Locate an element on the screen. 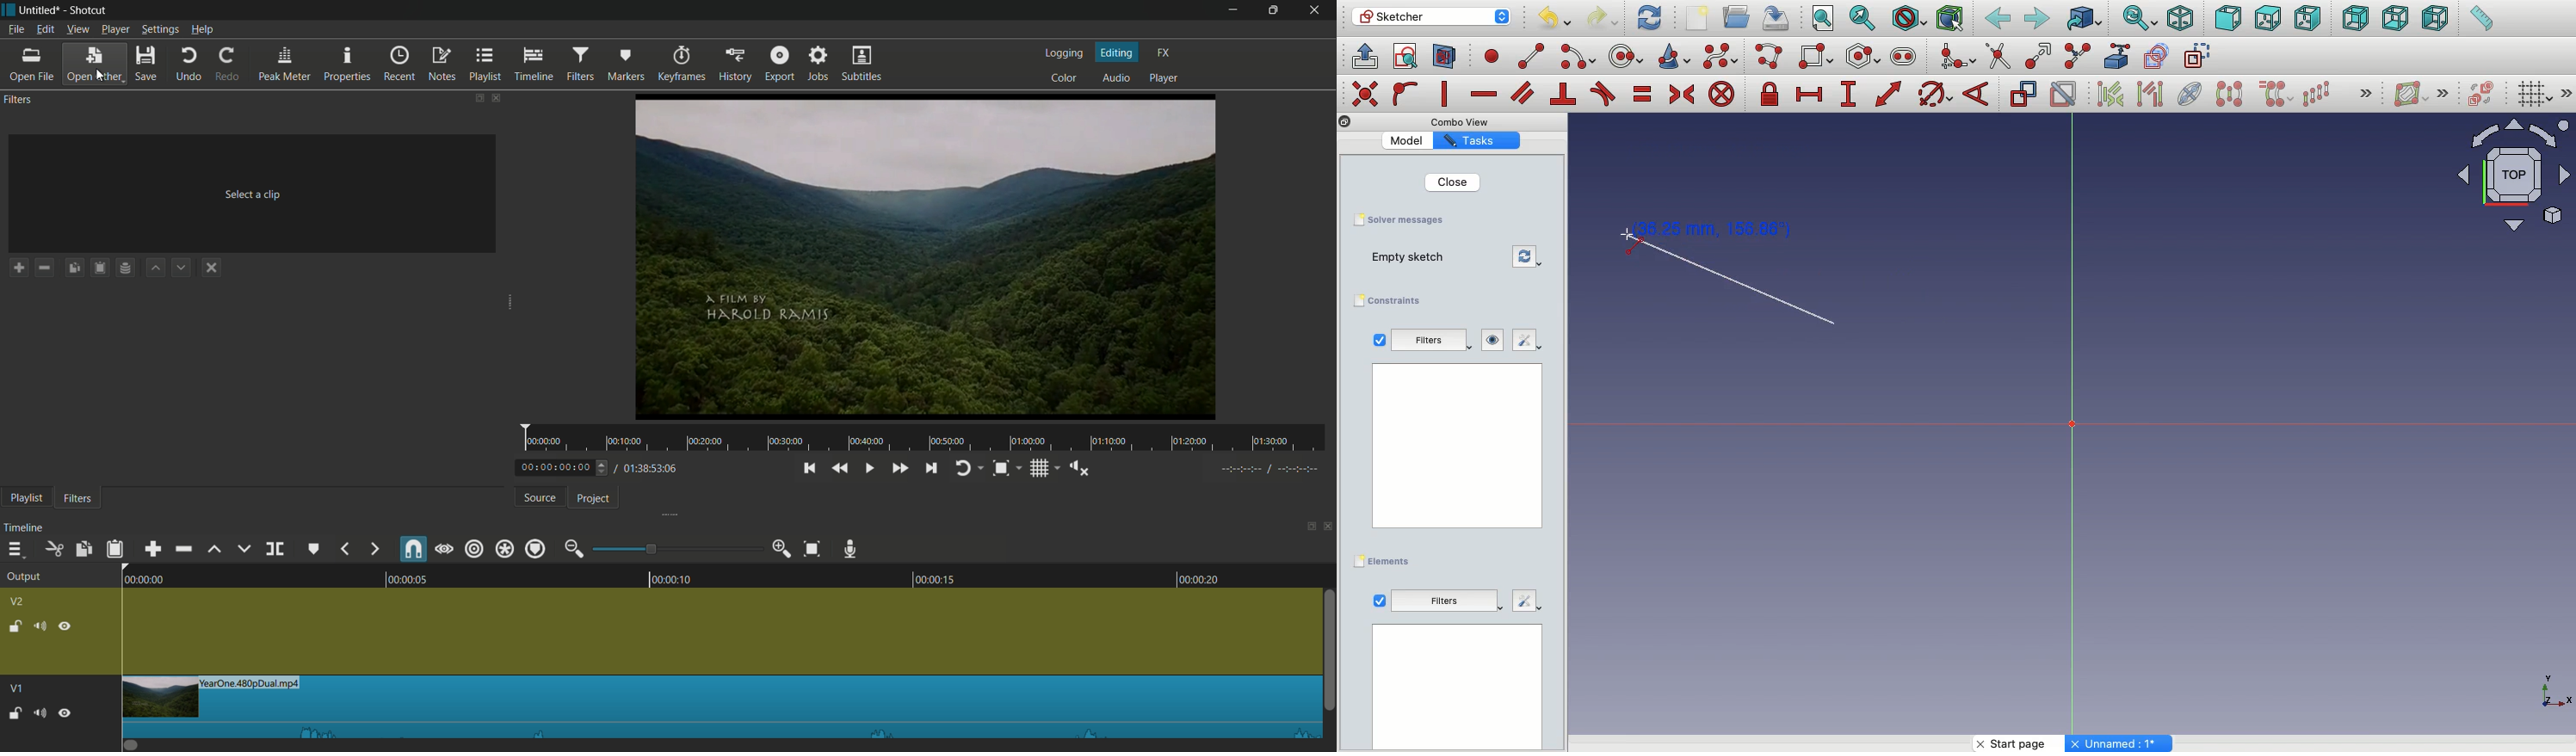 Image resolution: width=2576 pixels, height=756 pixels. maximize is located at coordinates (1274, 10).